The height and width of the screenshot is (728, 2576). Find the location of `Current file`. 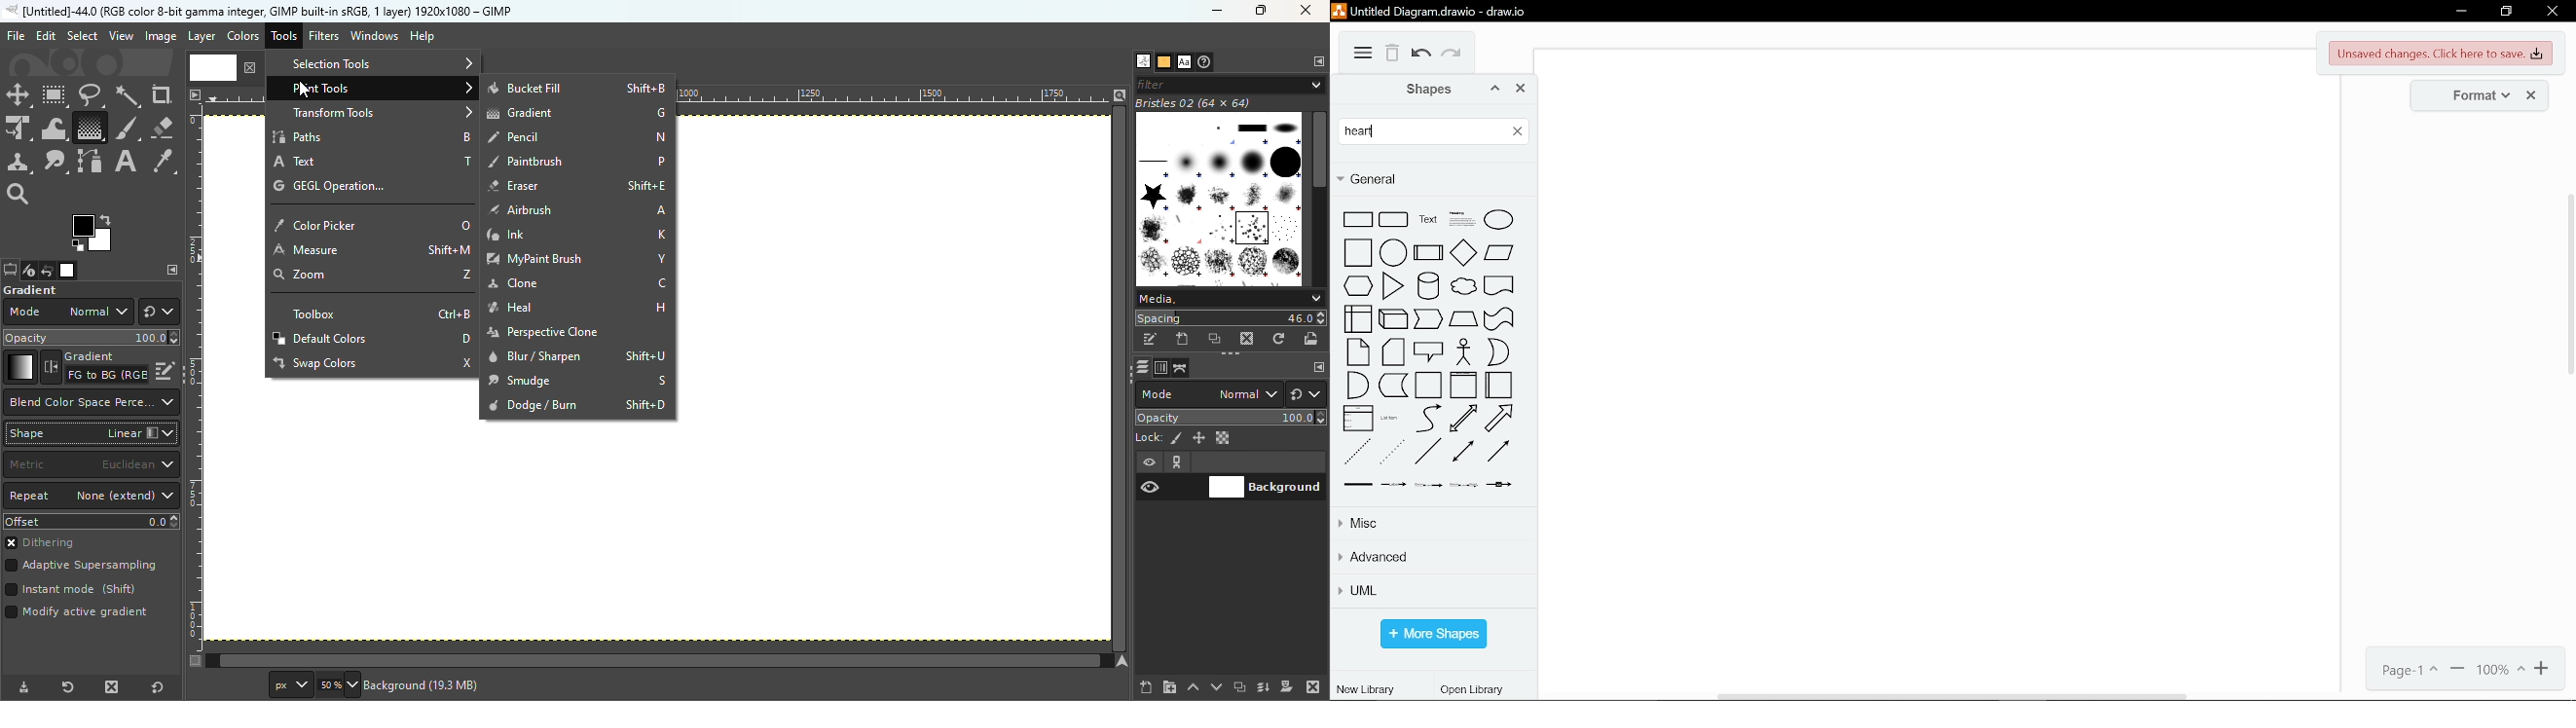

Current file is located at coordinates (225, 66).